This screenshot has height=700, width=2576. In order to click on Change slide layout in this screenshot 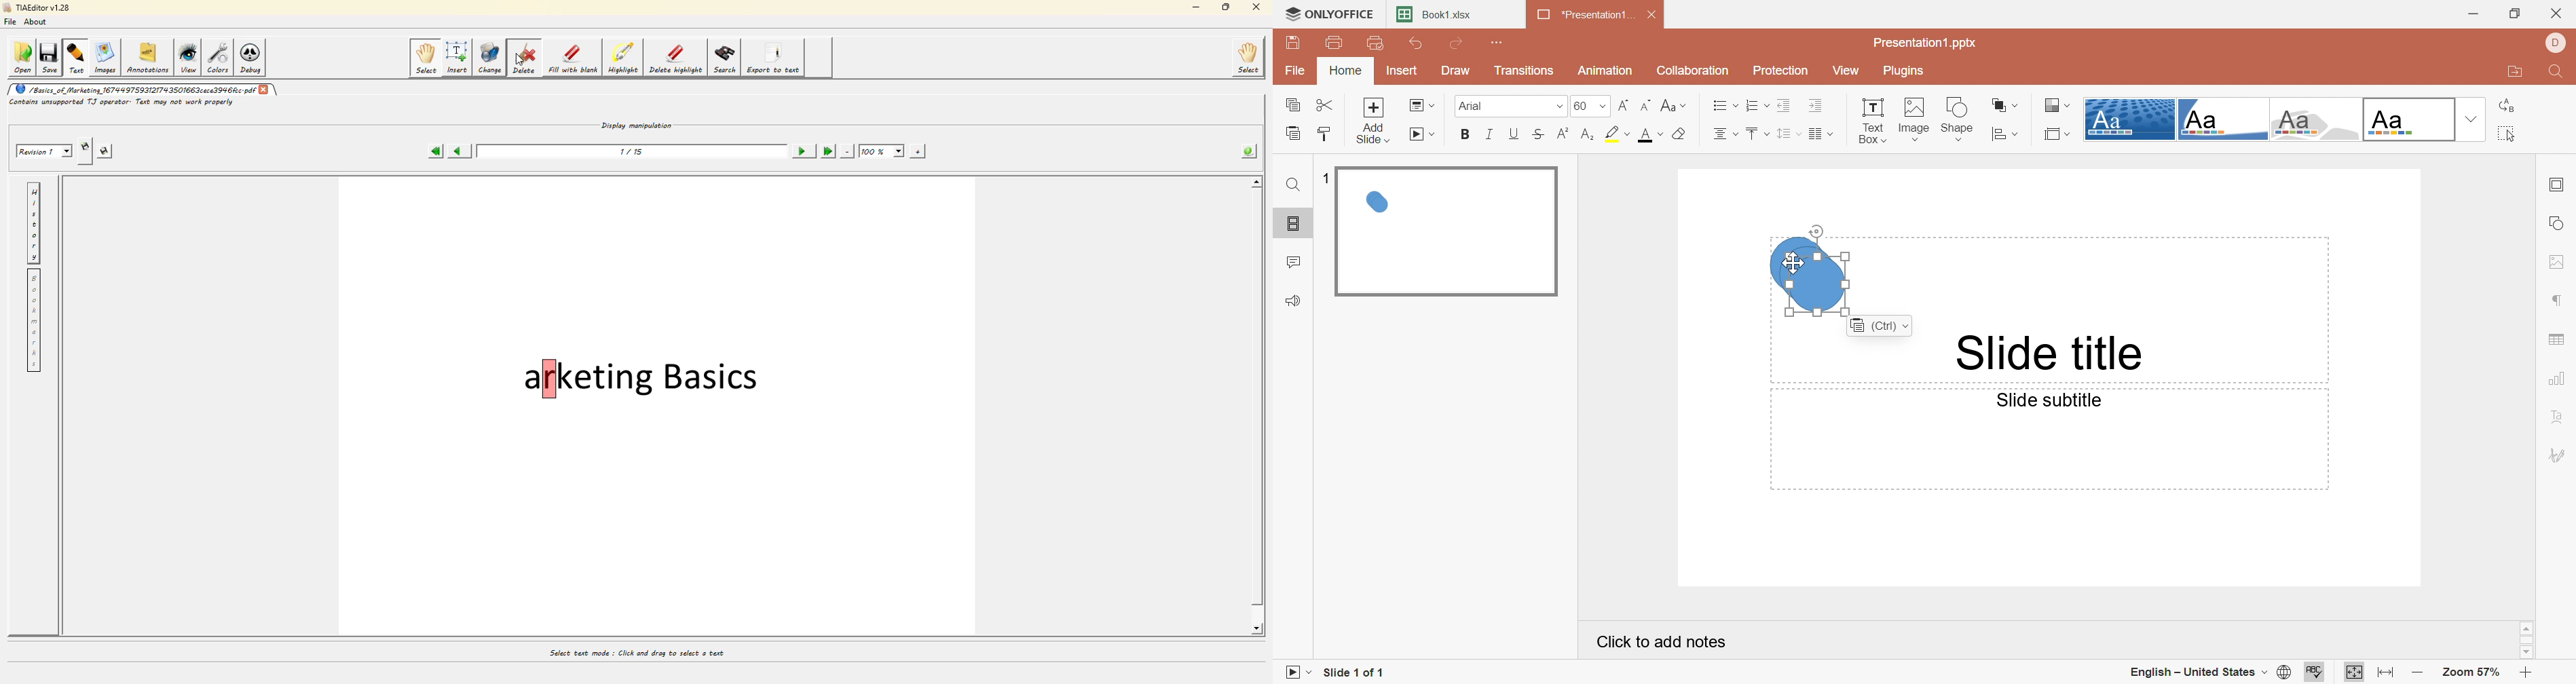, I will do `click(1421, 104)`.